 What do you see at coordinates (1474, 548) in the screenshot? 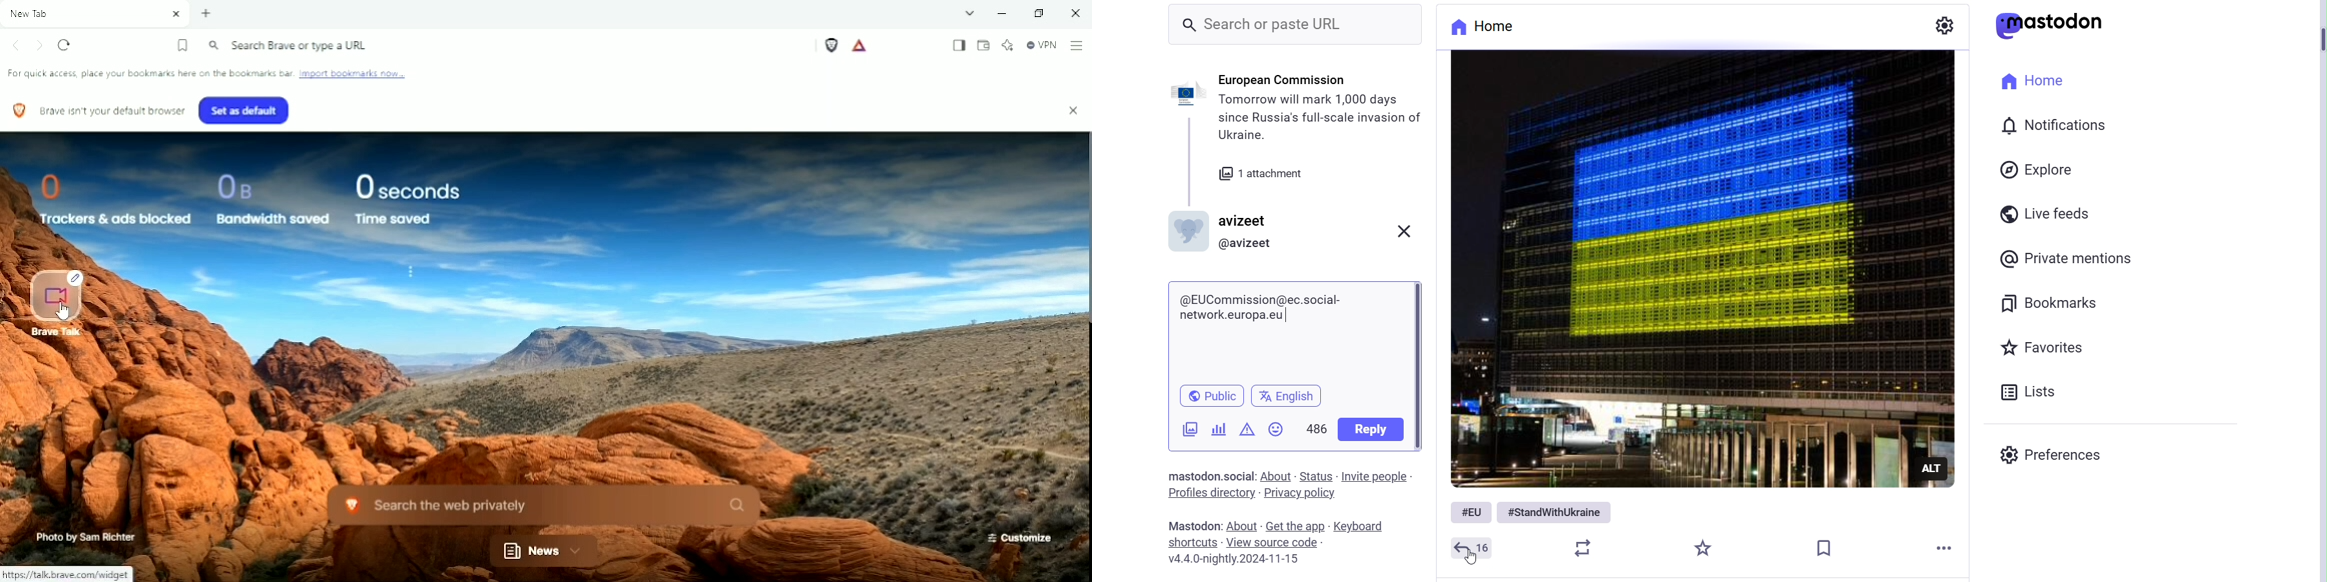
I see `Reply` at bounding box center [1474, 548].